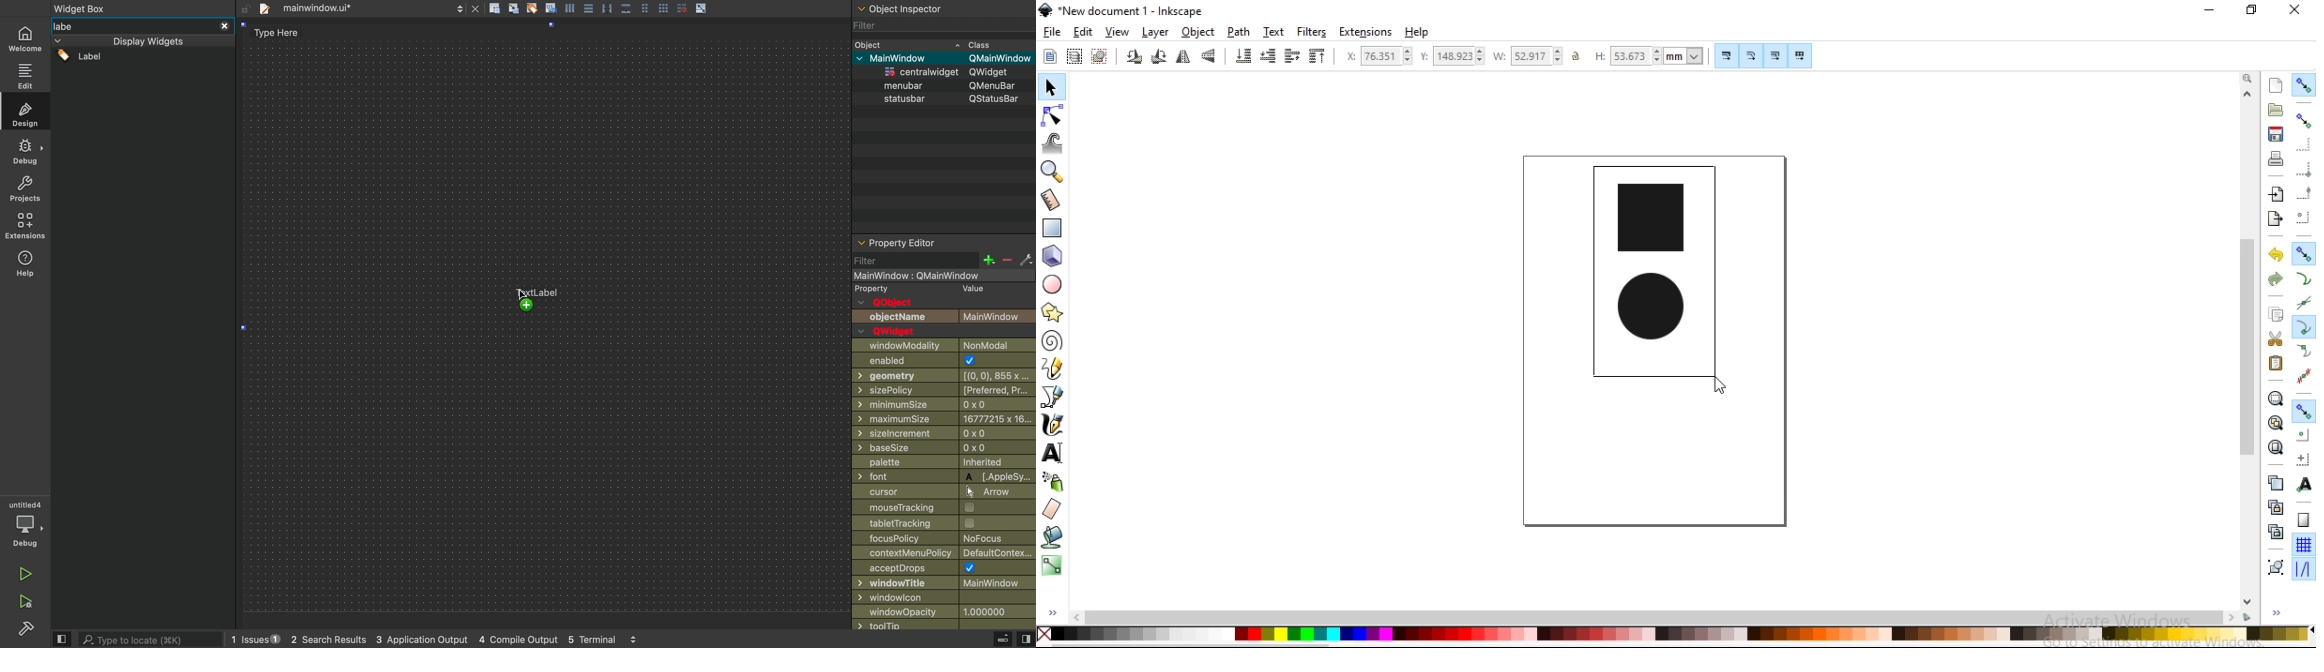 The image size is (2324, 672). What do you see at coordinates (23, 572) in the screenshot?
I see `run ` at bounding box center [23, 572].